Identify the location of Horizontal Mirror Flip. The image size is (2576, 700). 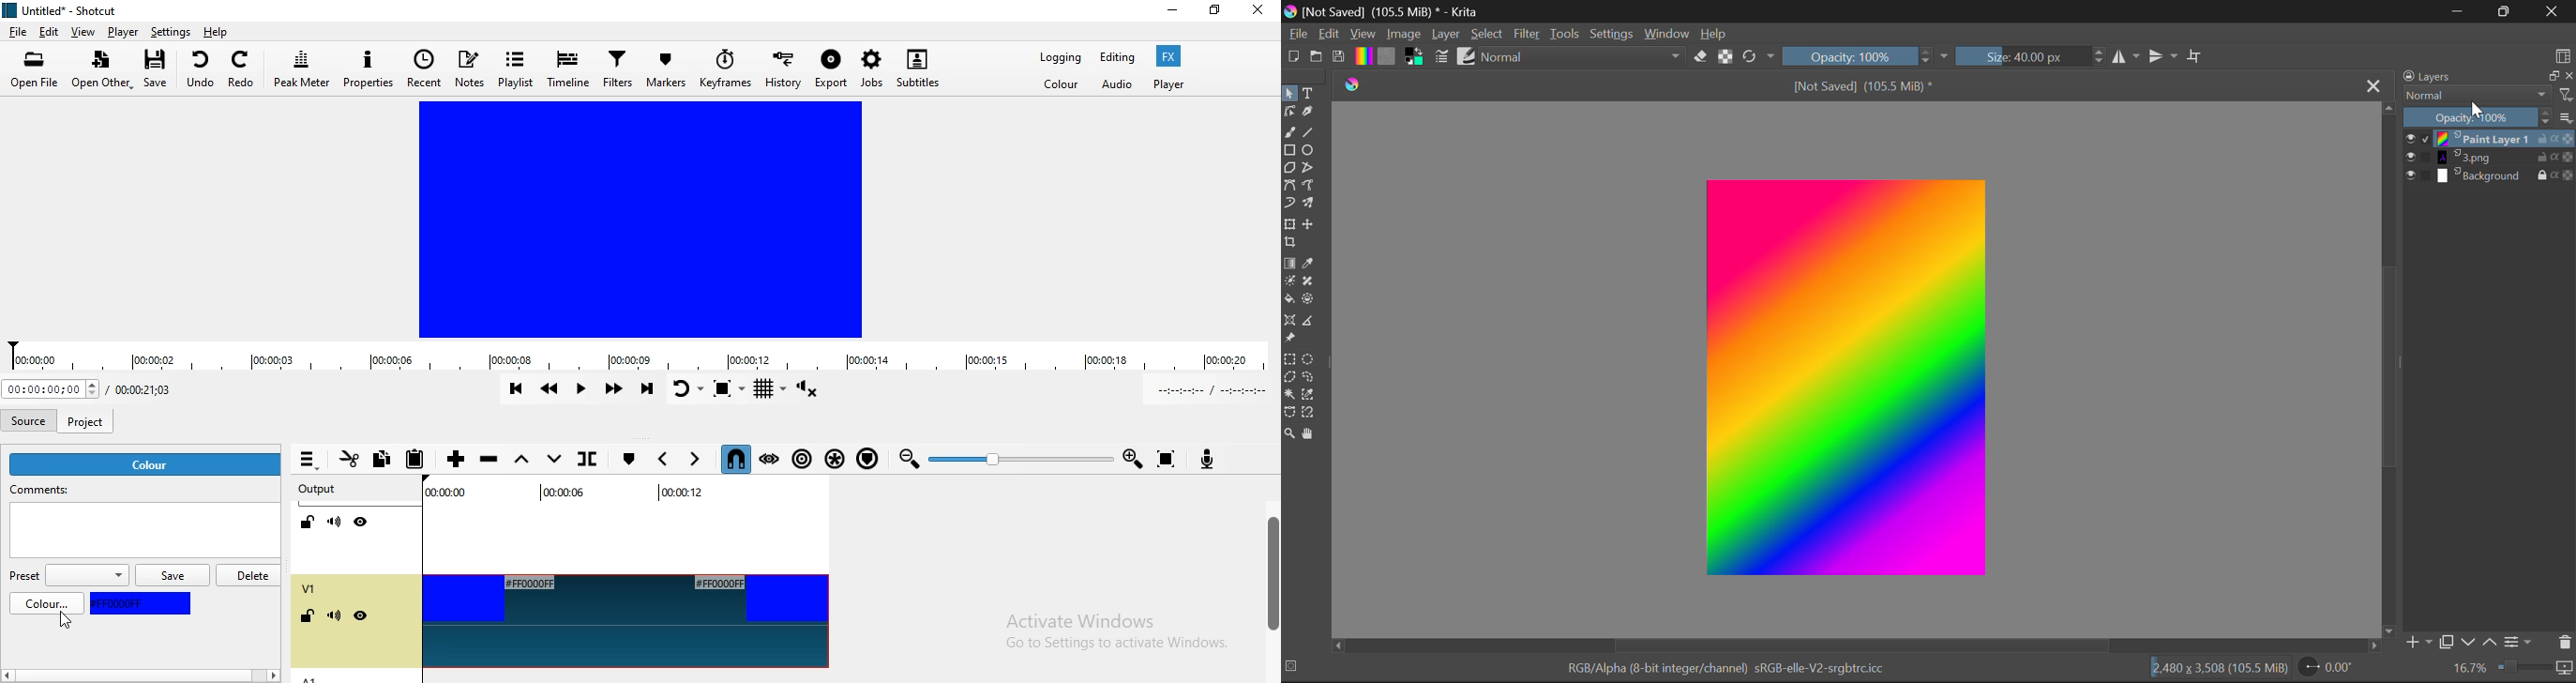
(2161, 55).